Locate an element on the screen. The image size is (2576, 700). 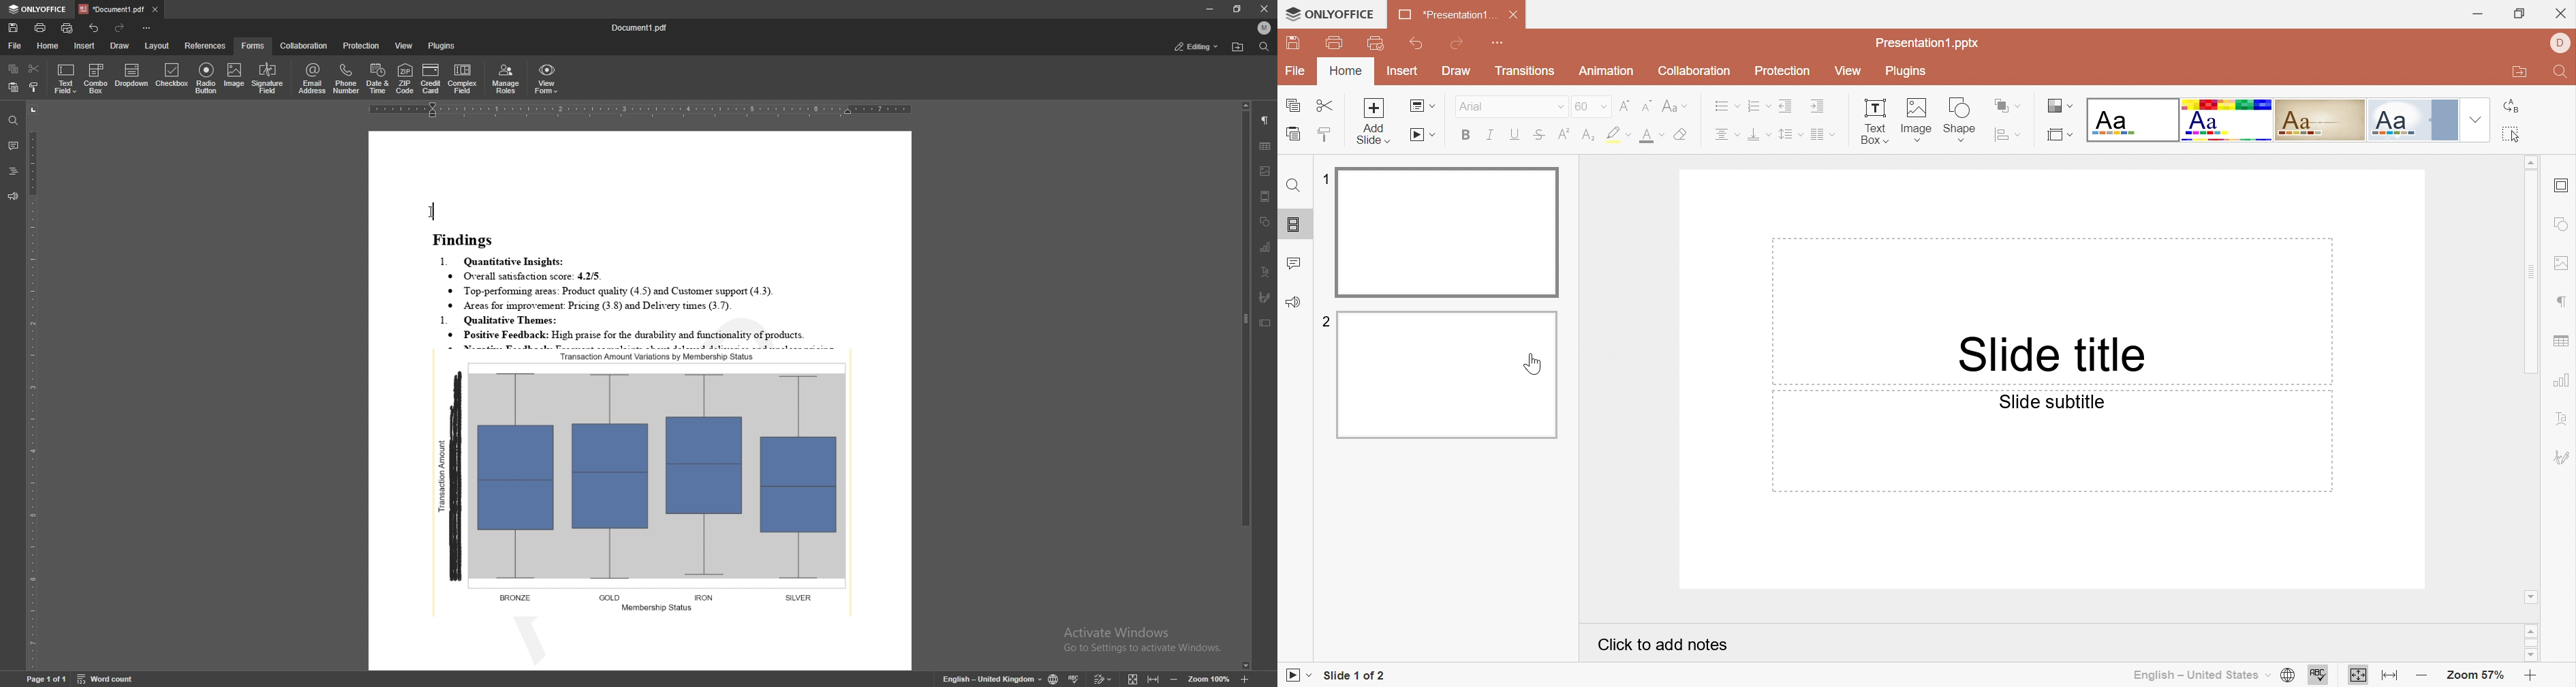
Slide 1 is located at coordinates (1448, 233).